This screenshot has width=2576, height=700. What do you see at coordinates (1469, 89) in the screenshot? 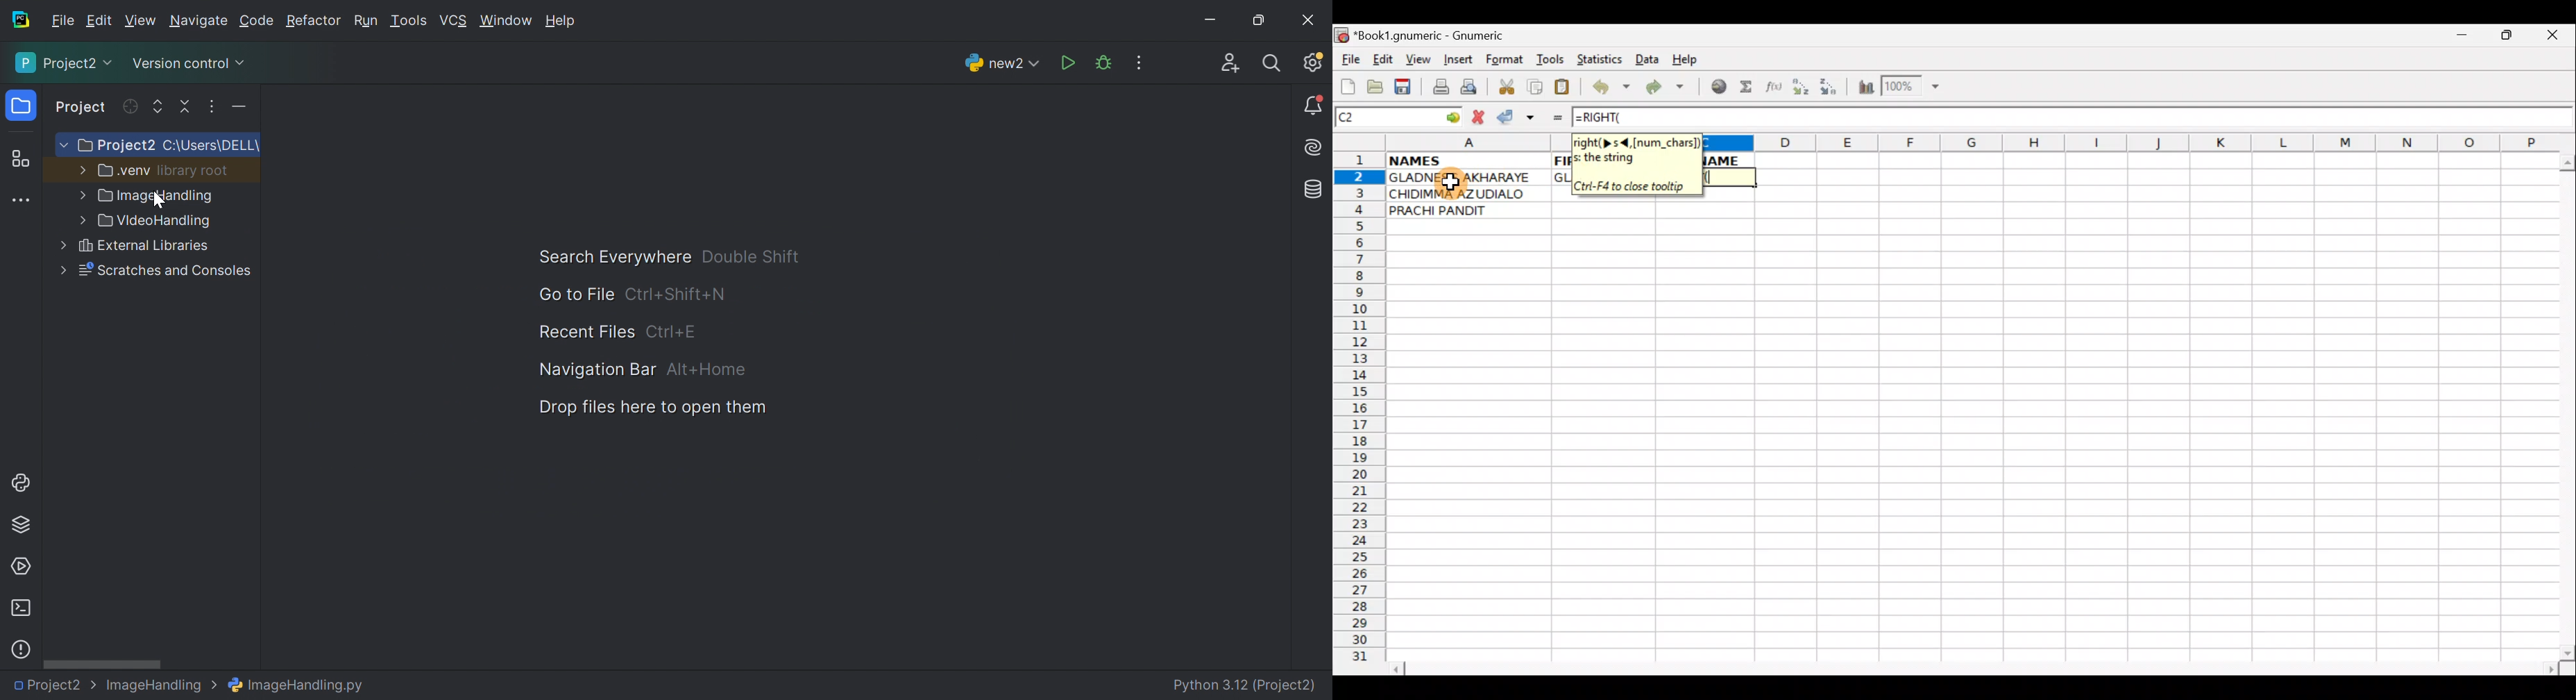
I see `Print preview` at bounding box center [1469, 89].